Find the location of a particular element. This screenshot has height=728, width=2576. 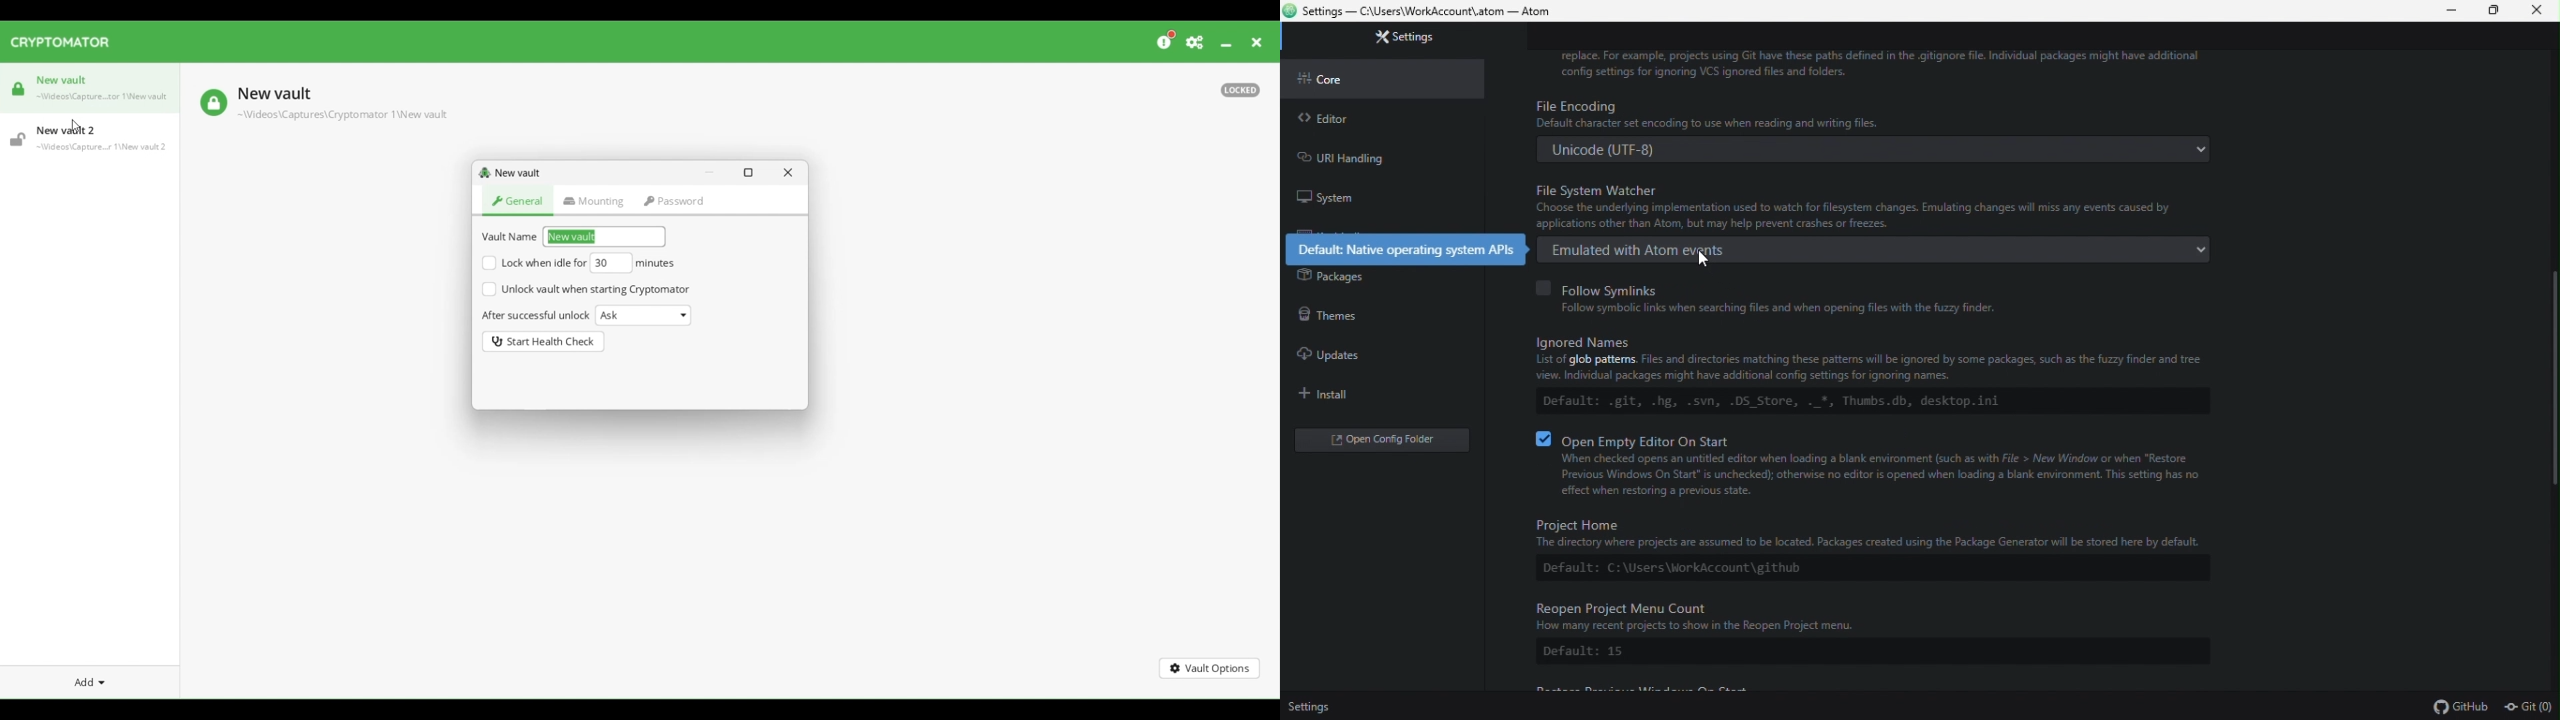

‘Emulated with Atom events is located at coordinates (1887, 249).